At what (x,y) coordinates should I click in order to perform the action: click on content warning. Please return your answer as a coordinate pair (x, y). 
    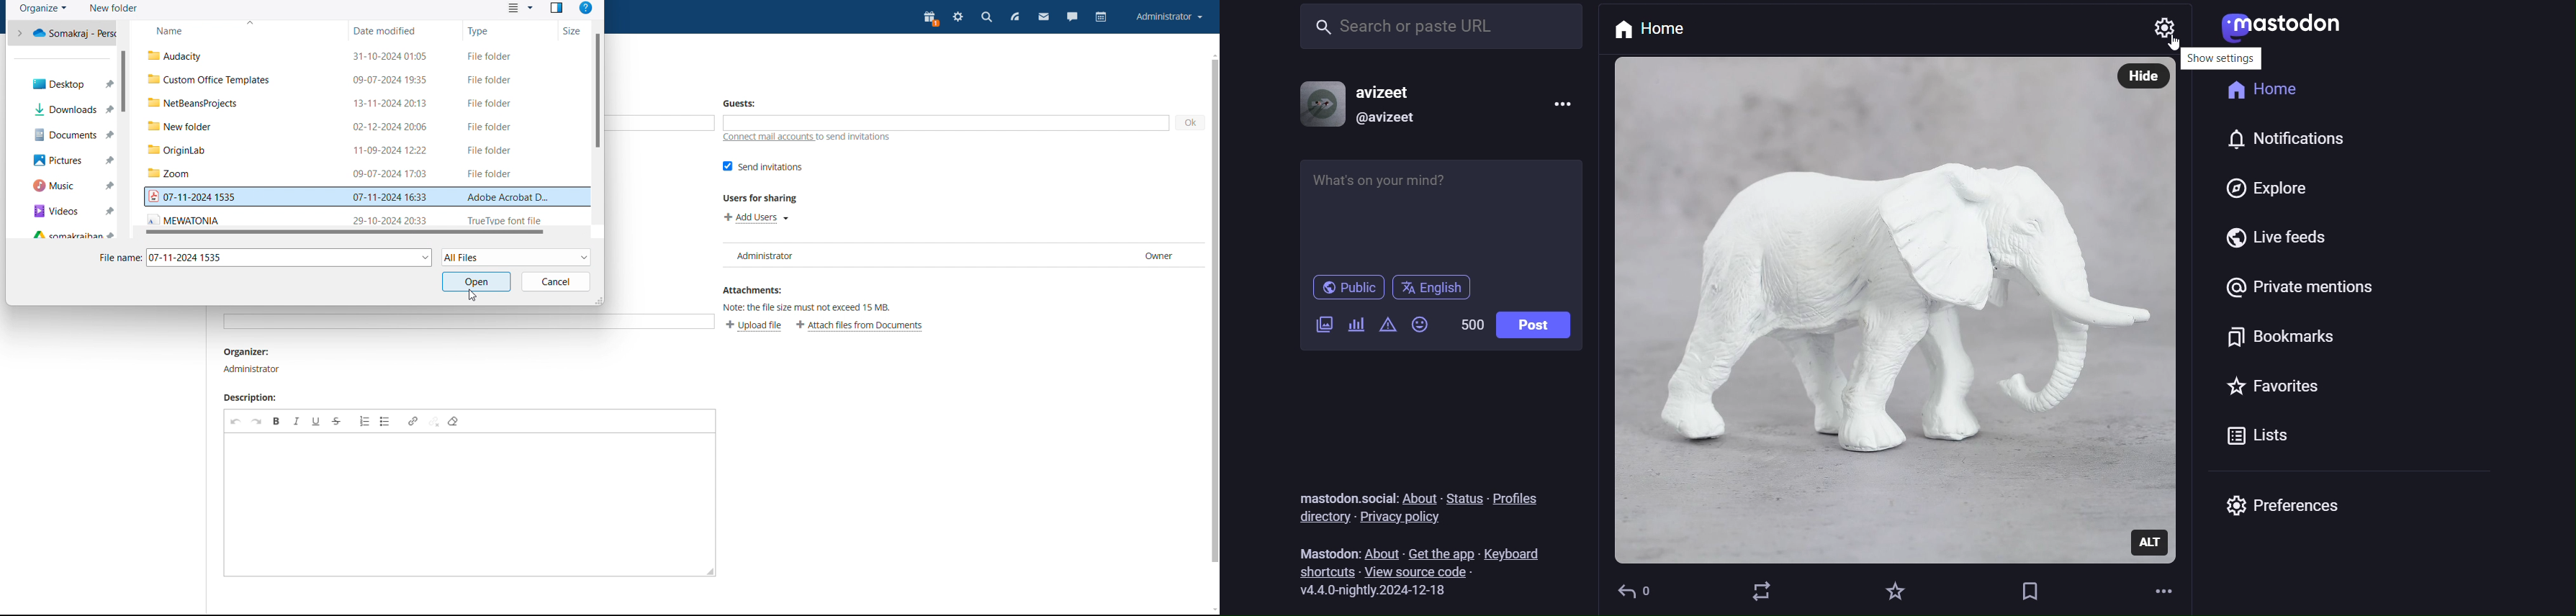
    Looking at the image, I should click on (1387, 327).